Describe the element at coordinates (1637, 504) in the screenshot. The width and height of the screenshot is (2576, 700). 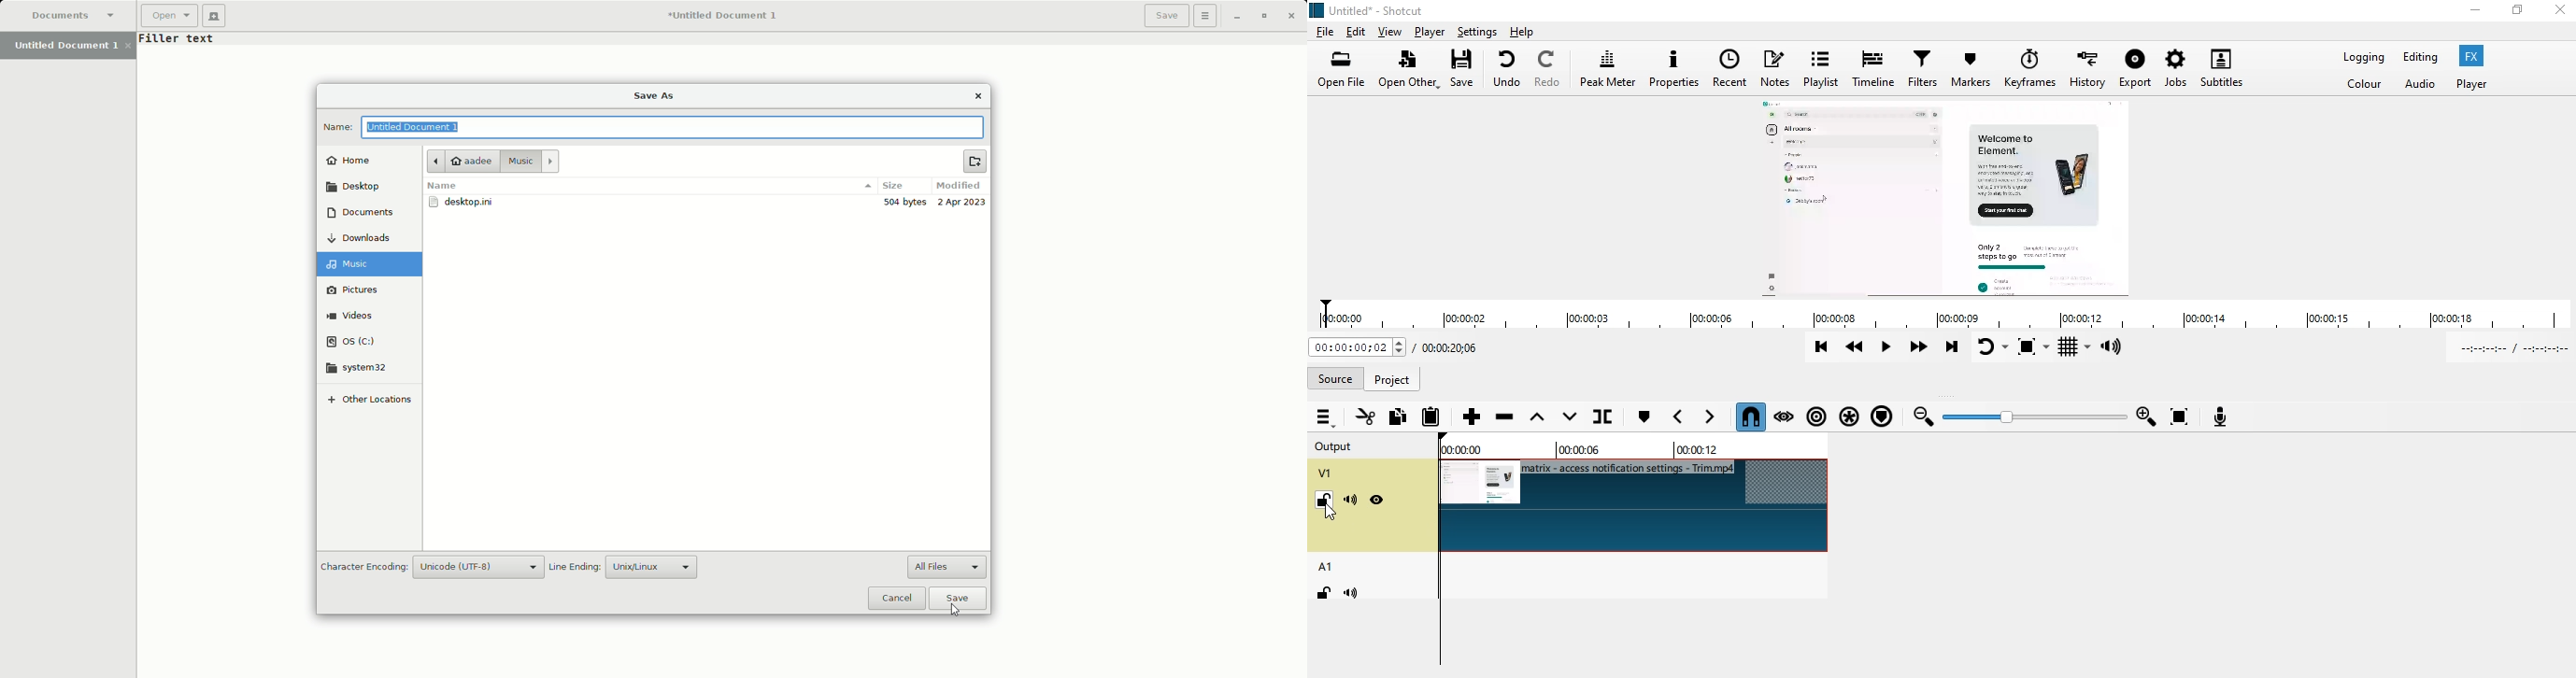
I see `video track` at that location.